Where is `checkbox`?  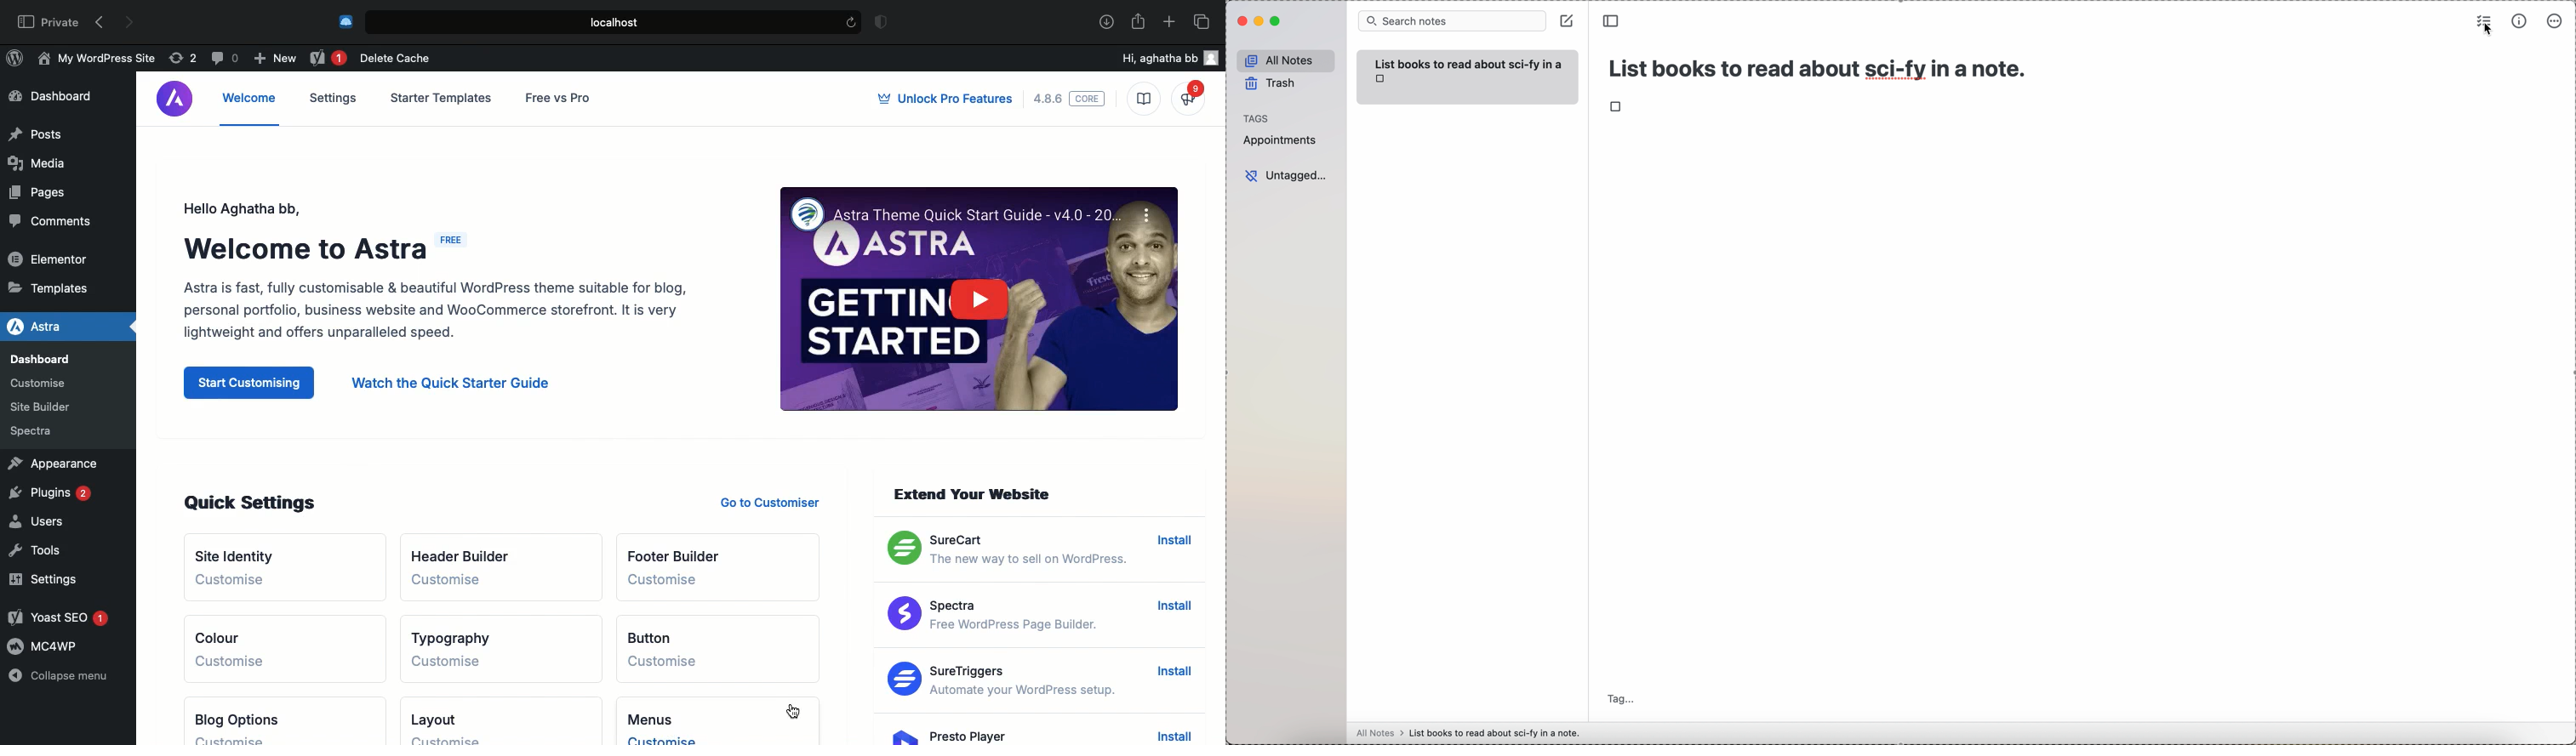 checkbox is located at coordinates (1382, 80).